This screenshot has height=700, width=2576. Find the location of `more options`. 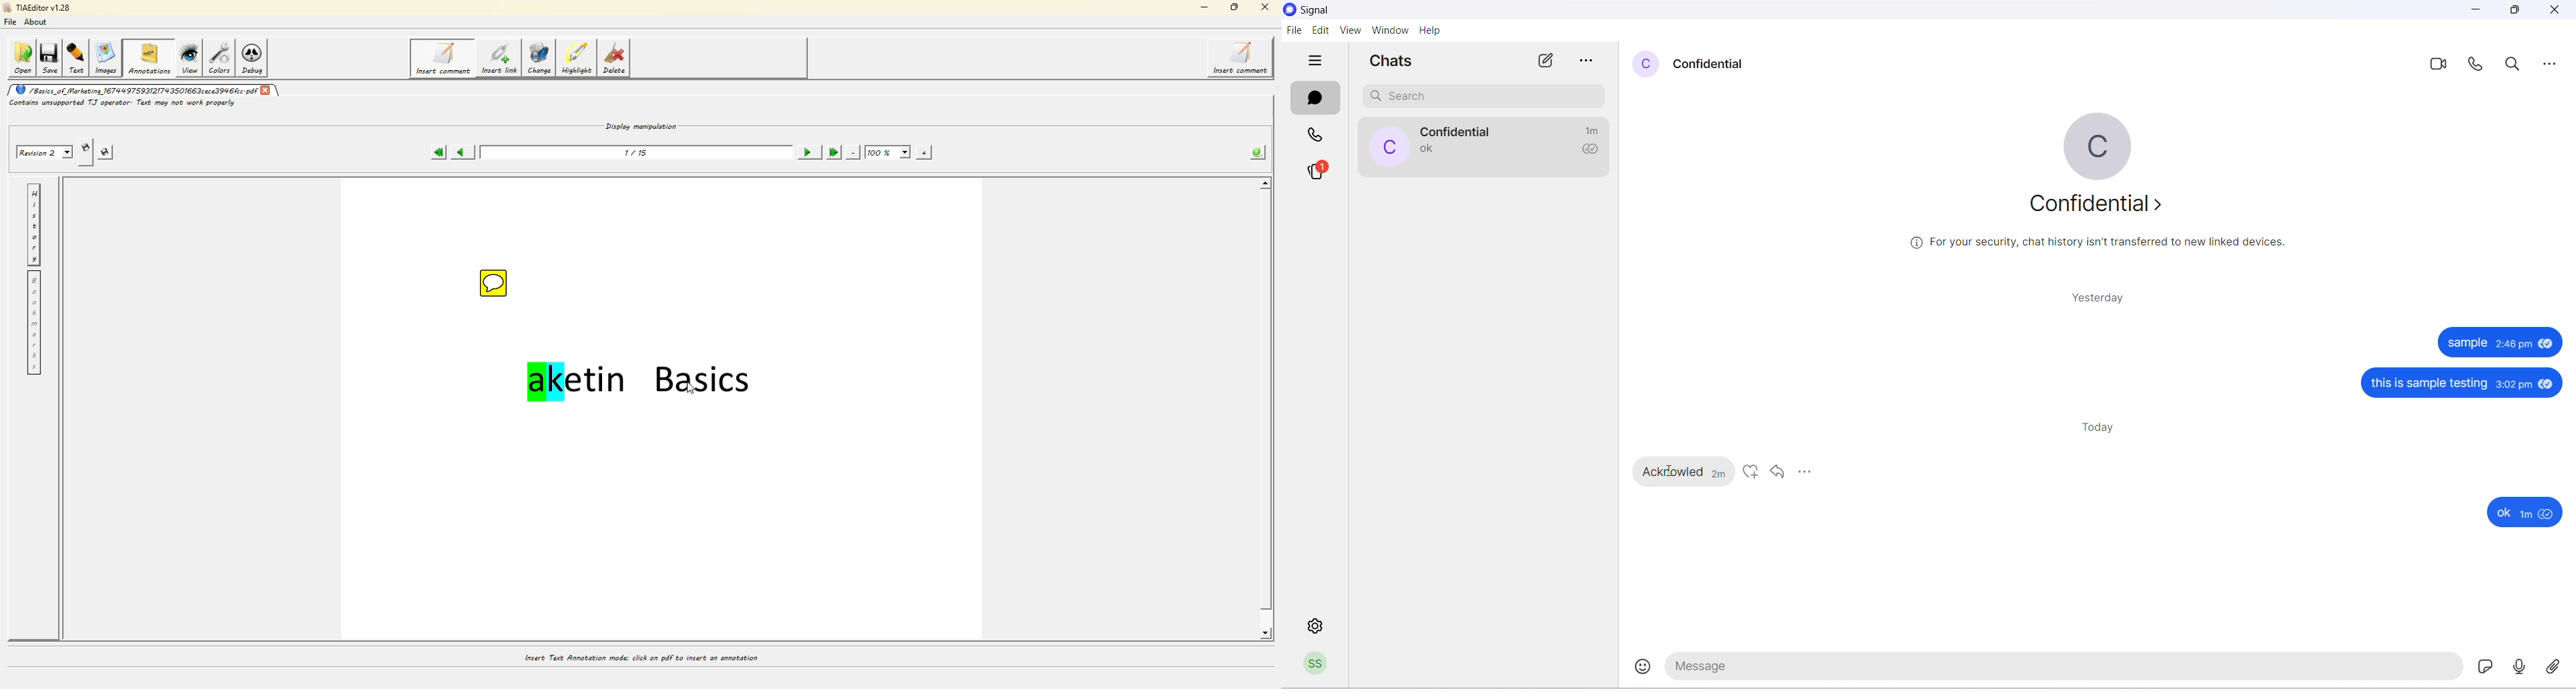

more options is located at coordinates (1588, 61).